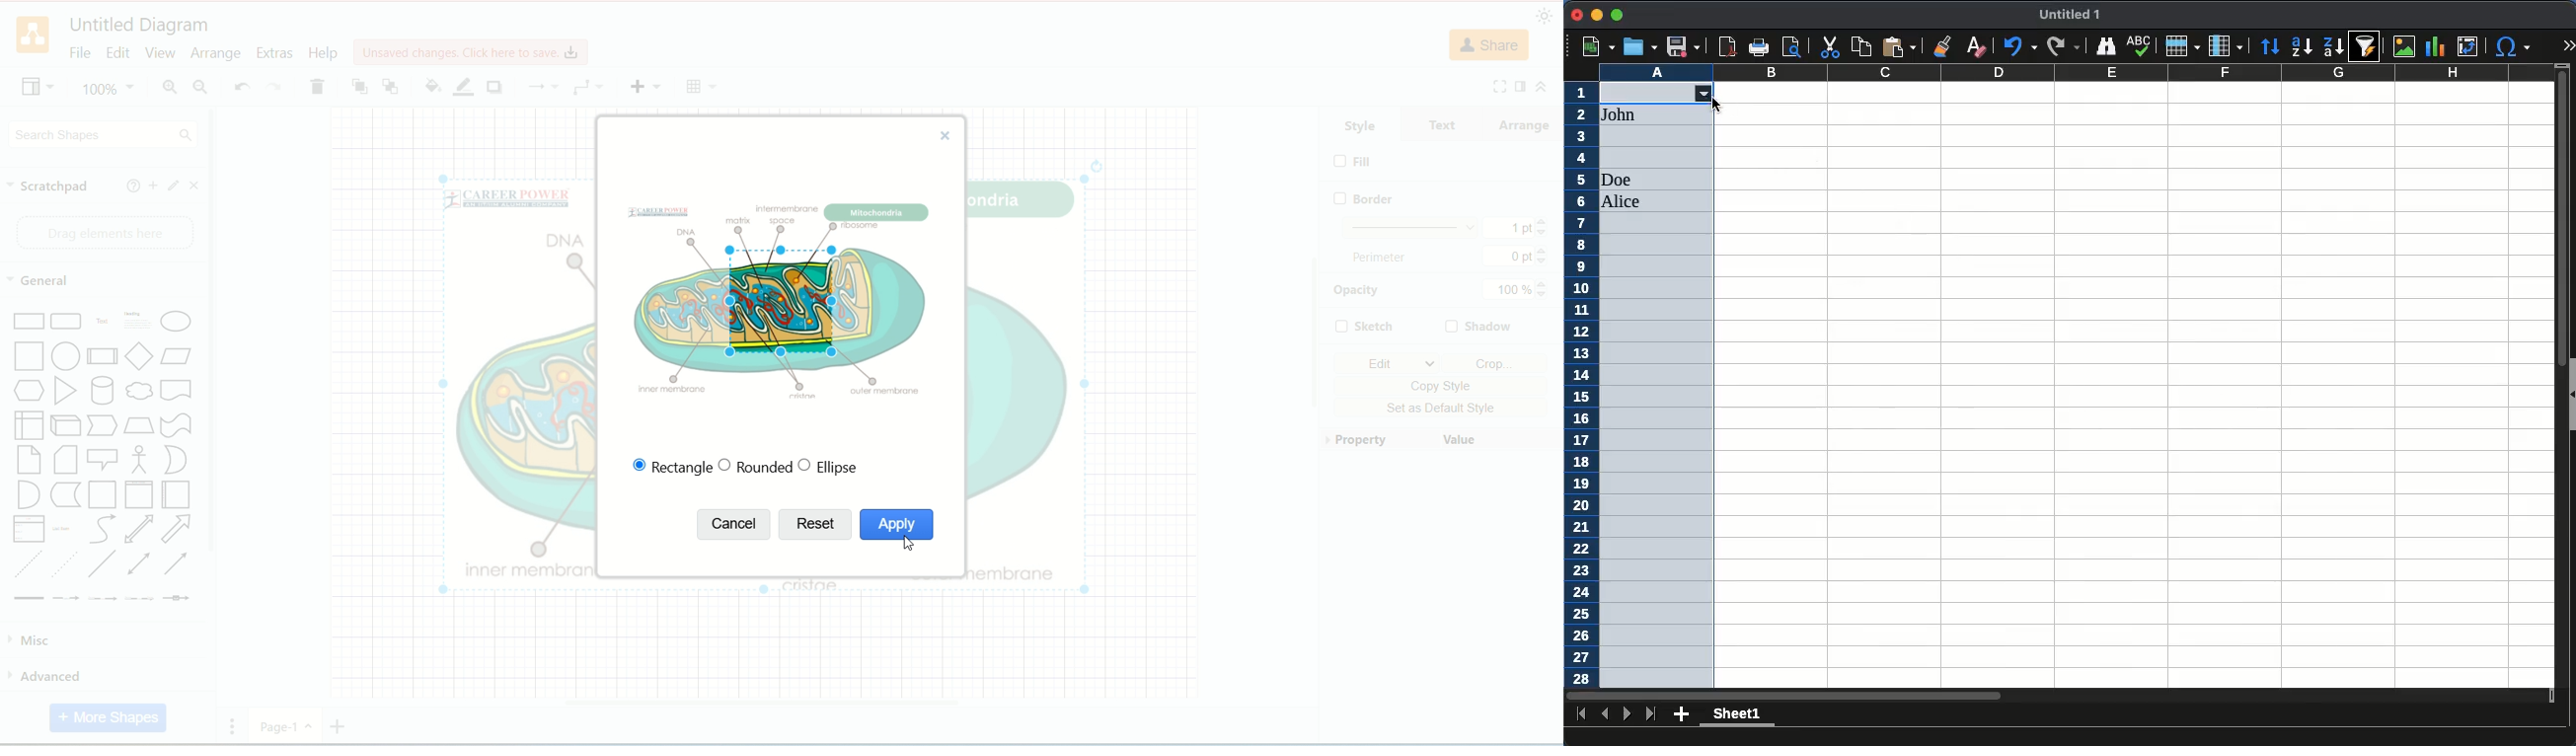  Describe the element at coordinates (2076, 72) in the screenshot. I see `column` at that location.